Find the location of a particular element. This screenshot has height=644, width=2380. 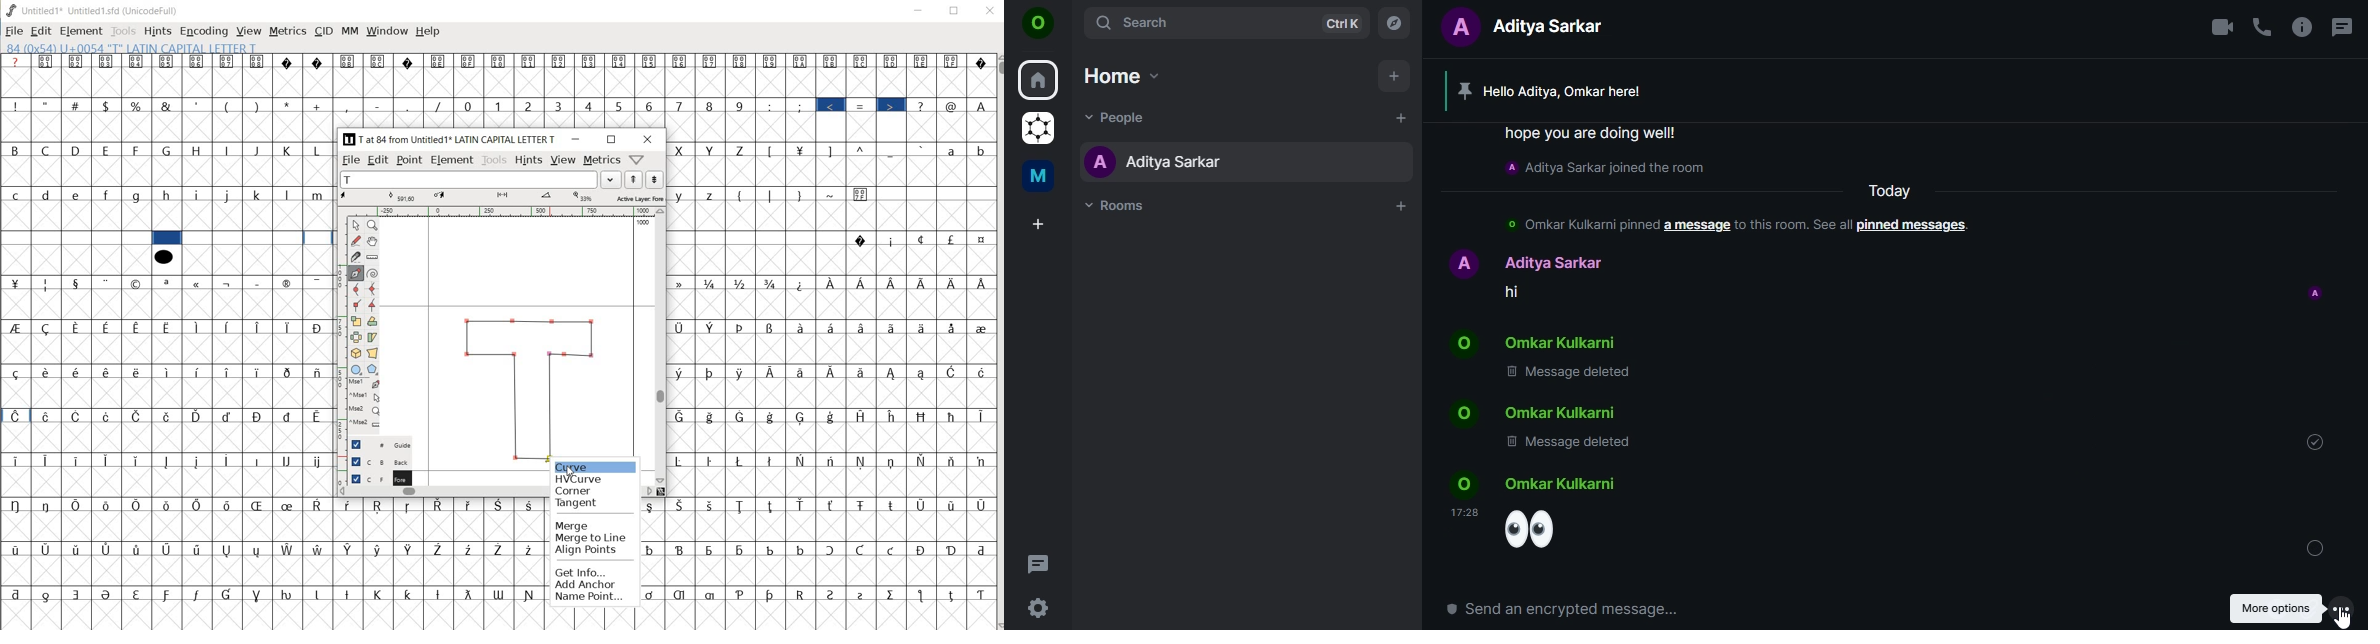

Mouse wheel button + Ctrl is located at coordinates (365, 423).